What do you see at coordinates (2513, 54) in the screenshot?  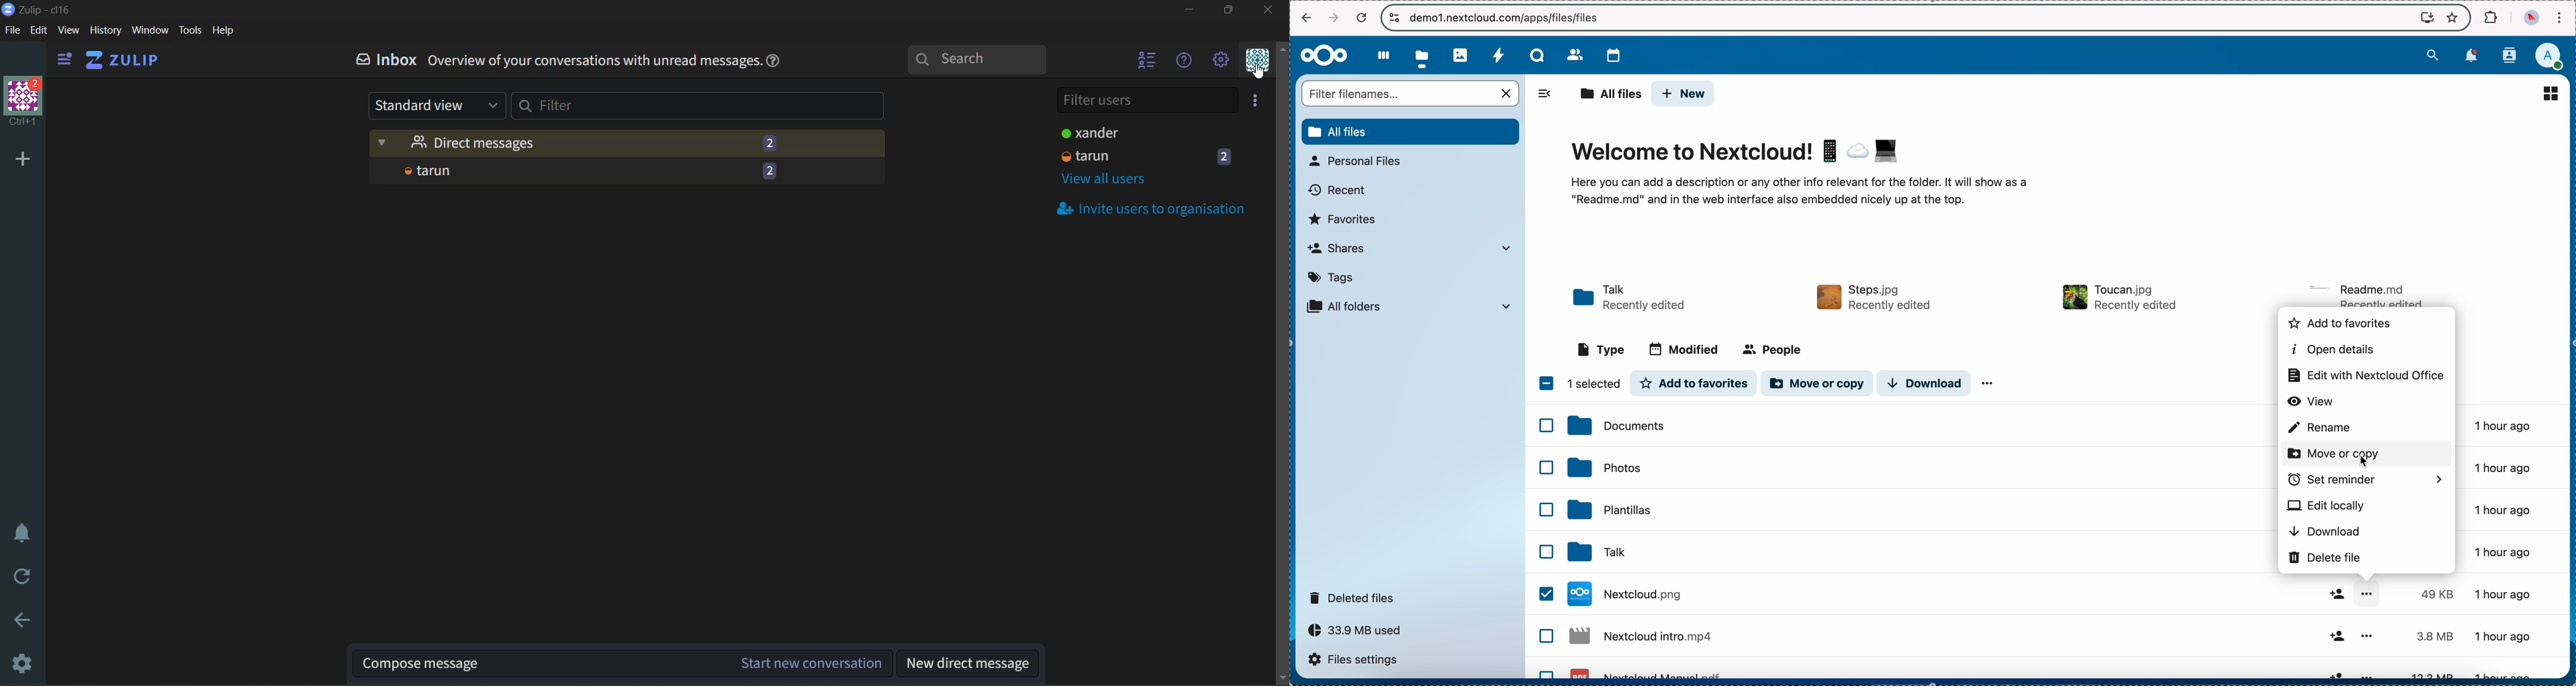 I see `contacts` at bounding box center [2513, 54].